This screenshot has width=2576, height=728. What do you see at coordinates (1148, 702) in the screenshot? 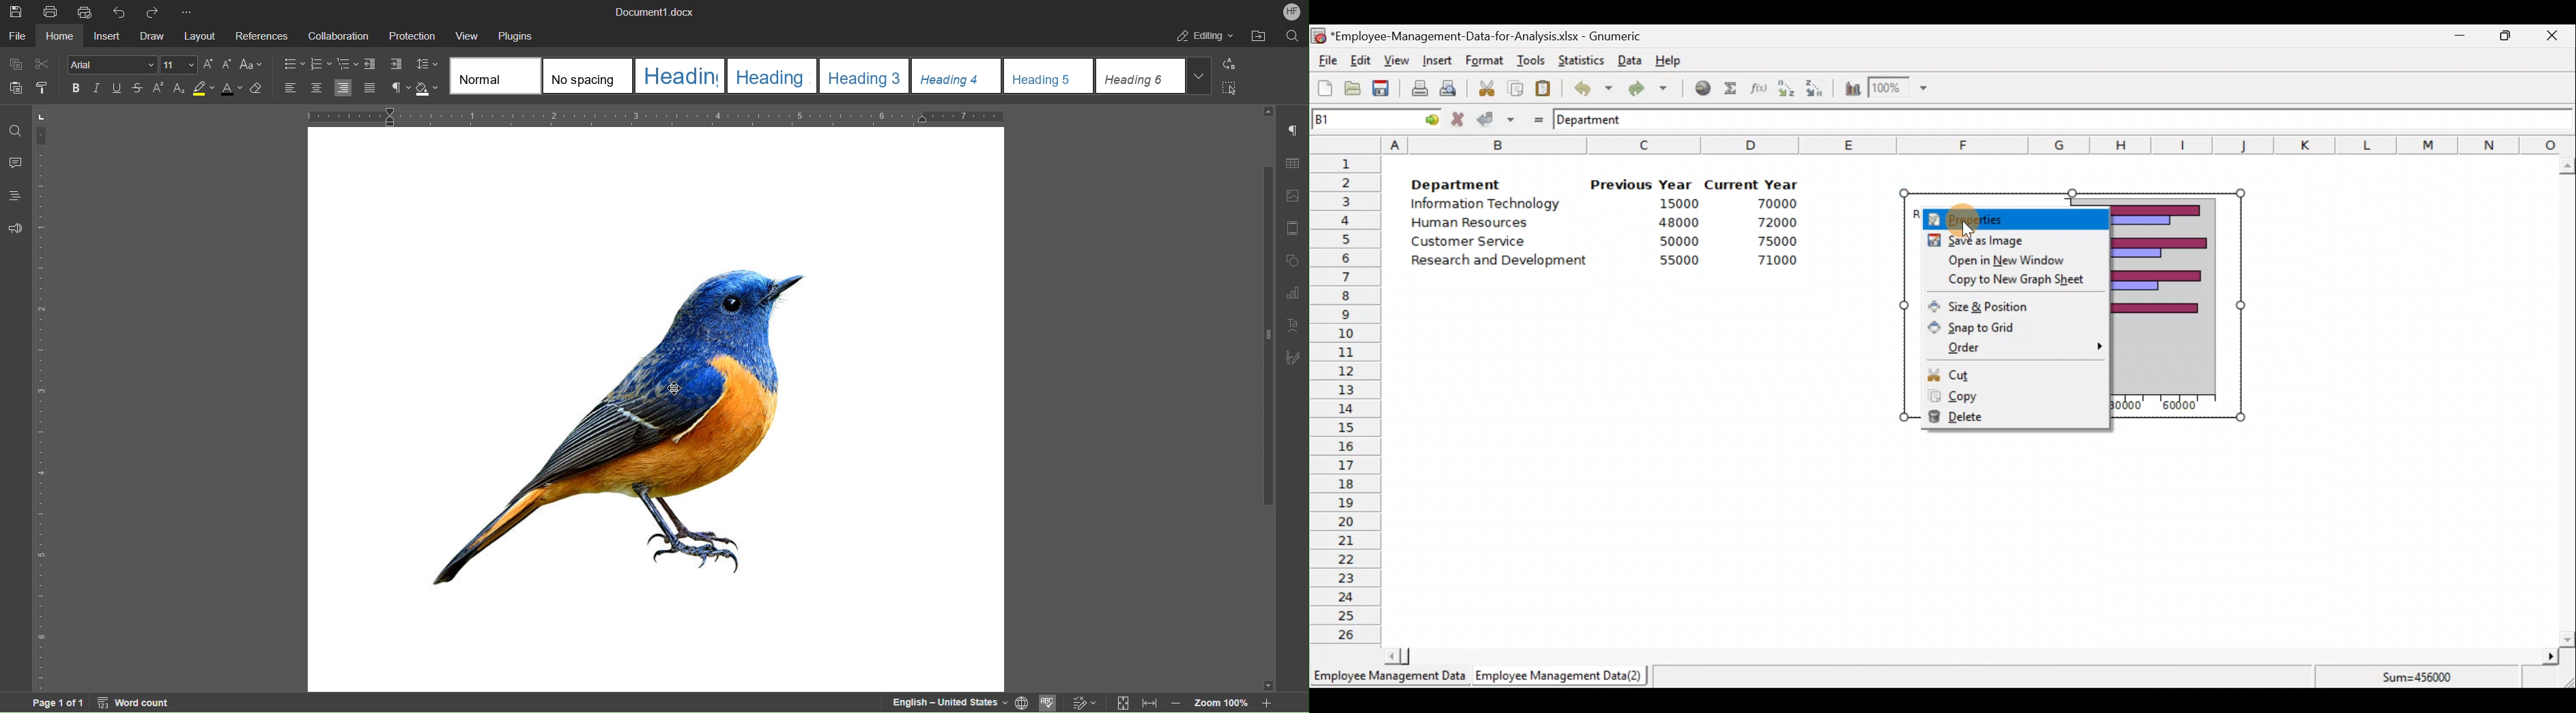
I see `Fit to width` at bounding box center [1148, 702].